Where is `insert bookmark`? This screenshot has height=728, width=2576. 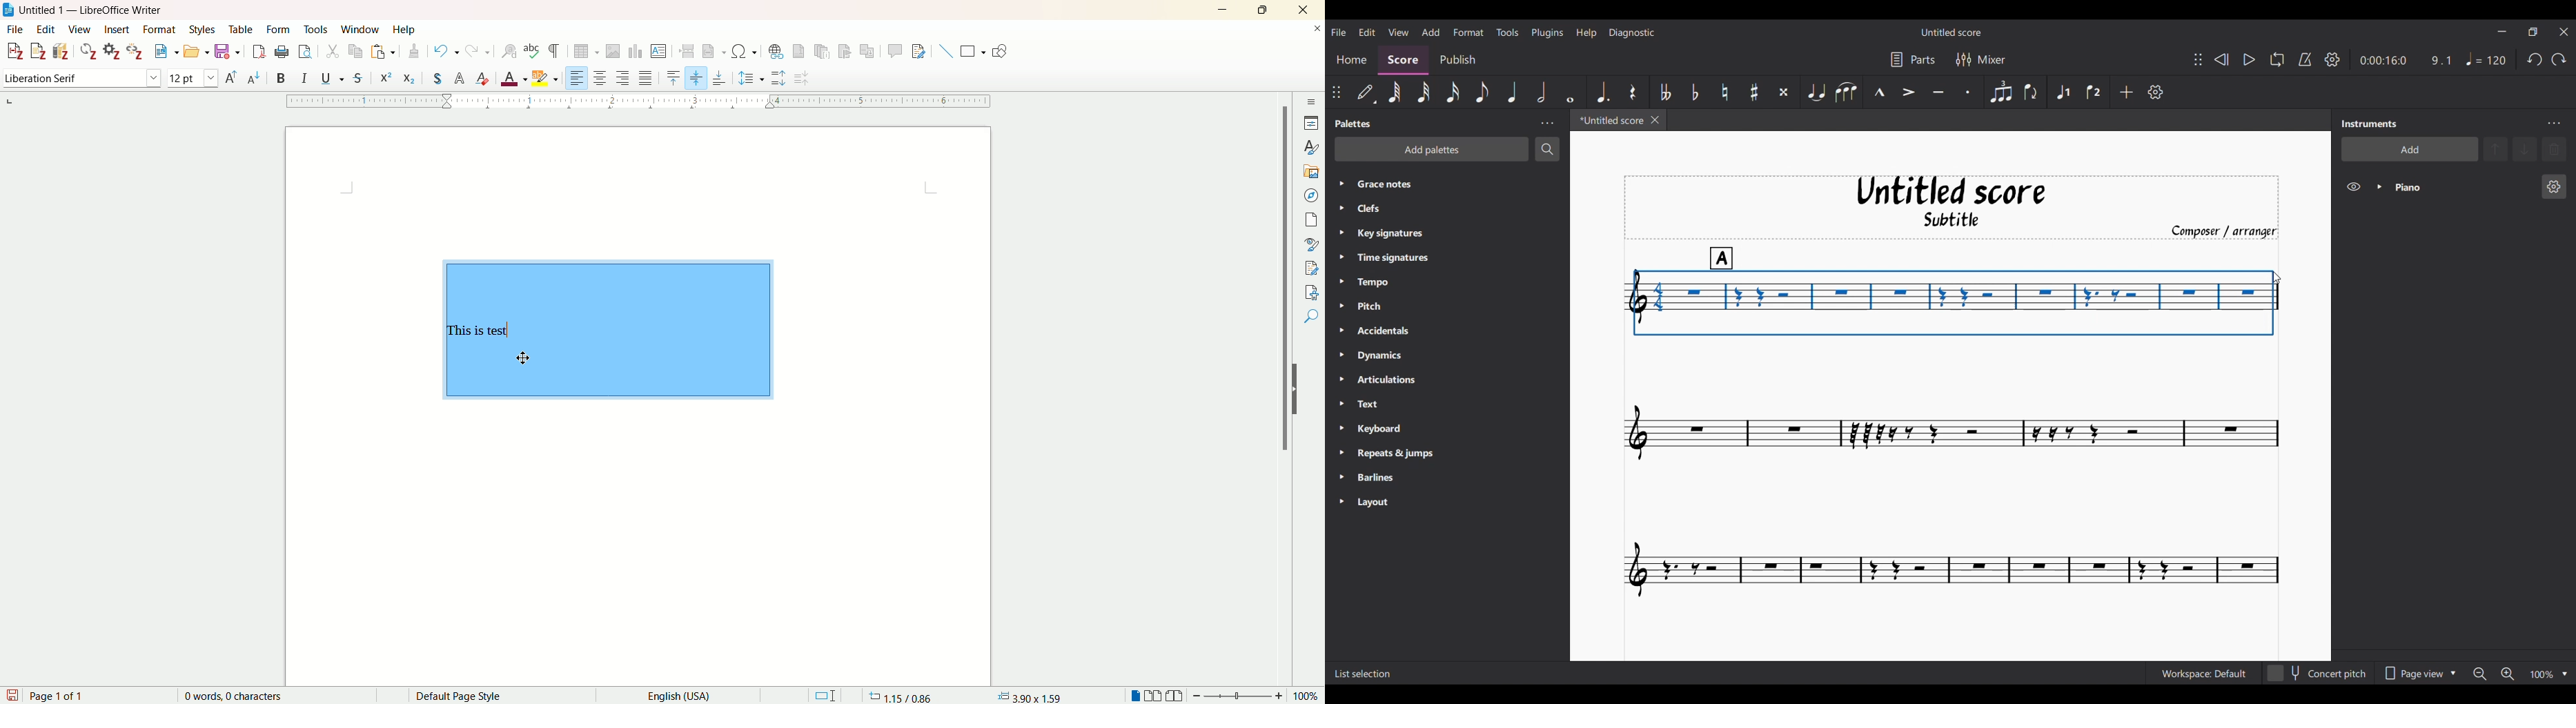
insert bookmark is located at coordinates (844, 51).